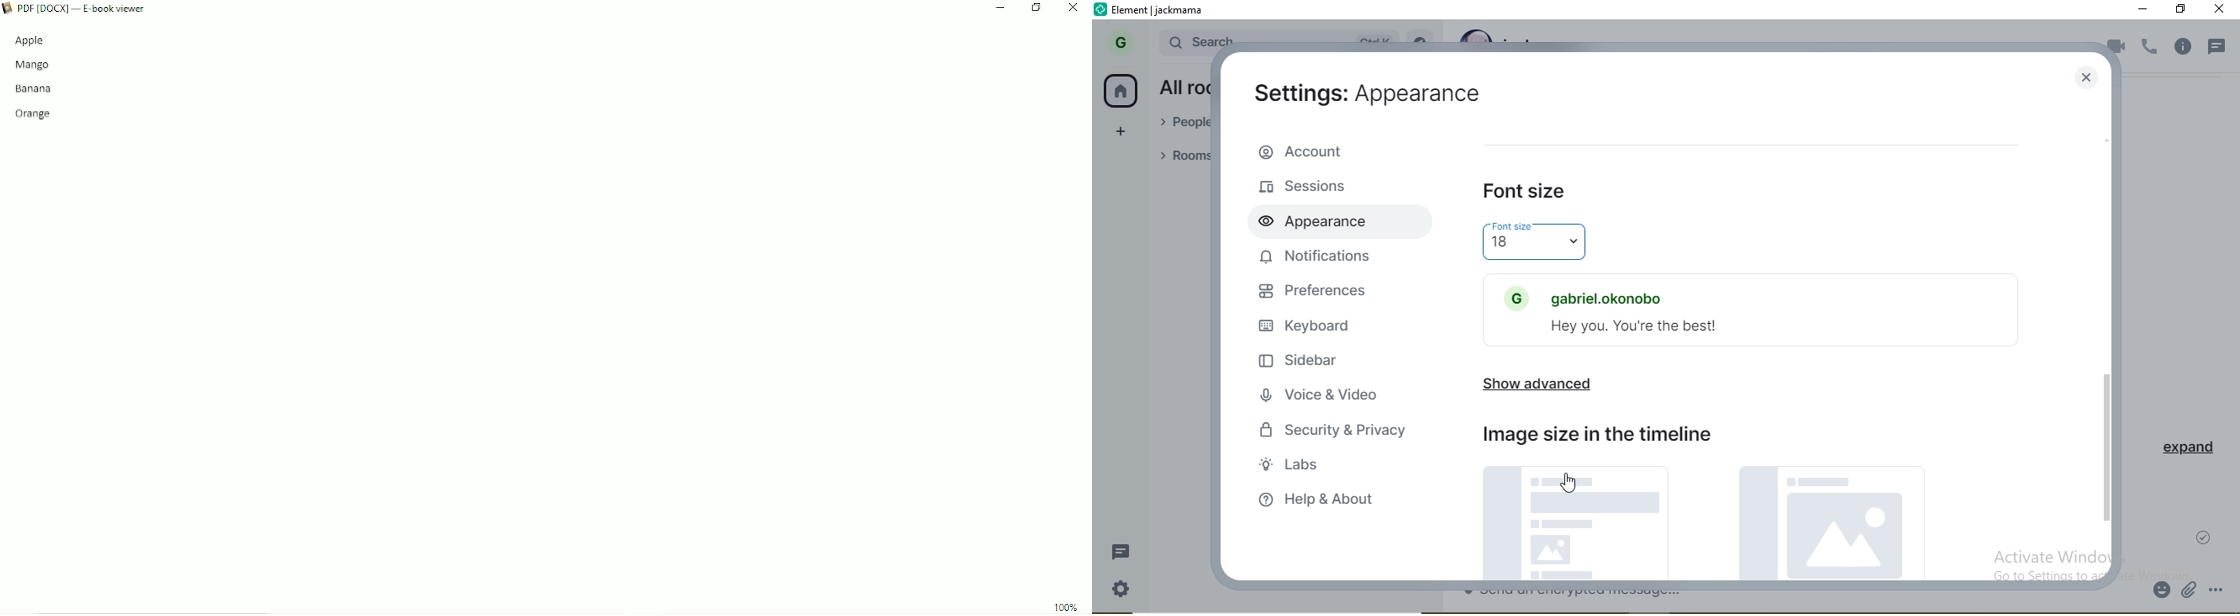 This screenshot has height=616, width=2240. What do you see at coordinates (87, 9) in the screenshot?
I see `Title` at bounding box center [87, 9].